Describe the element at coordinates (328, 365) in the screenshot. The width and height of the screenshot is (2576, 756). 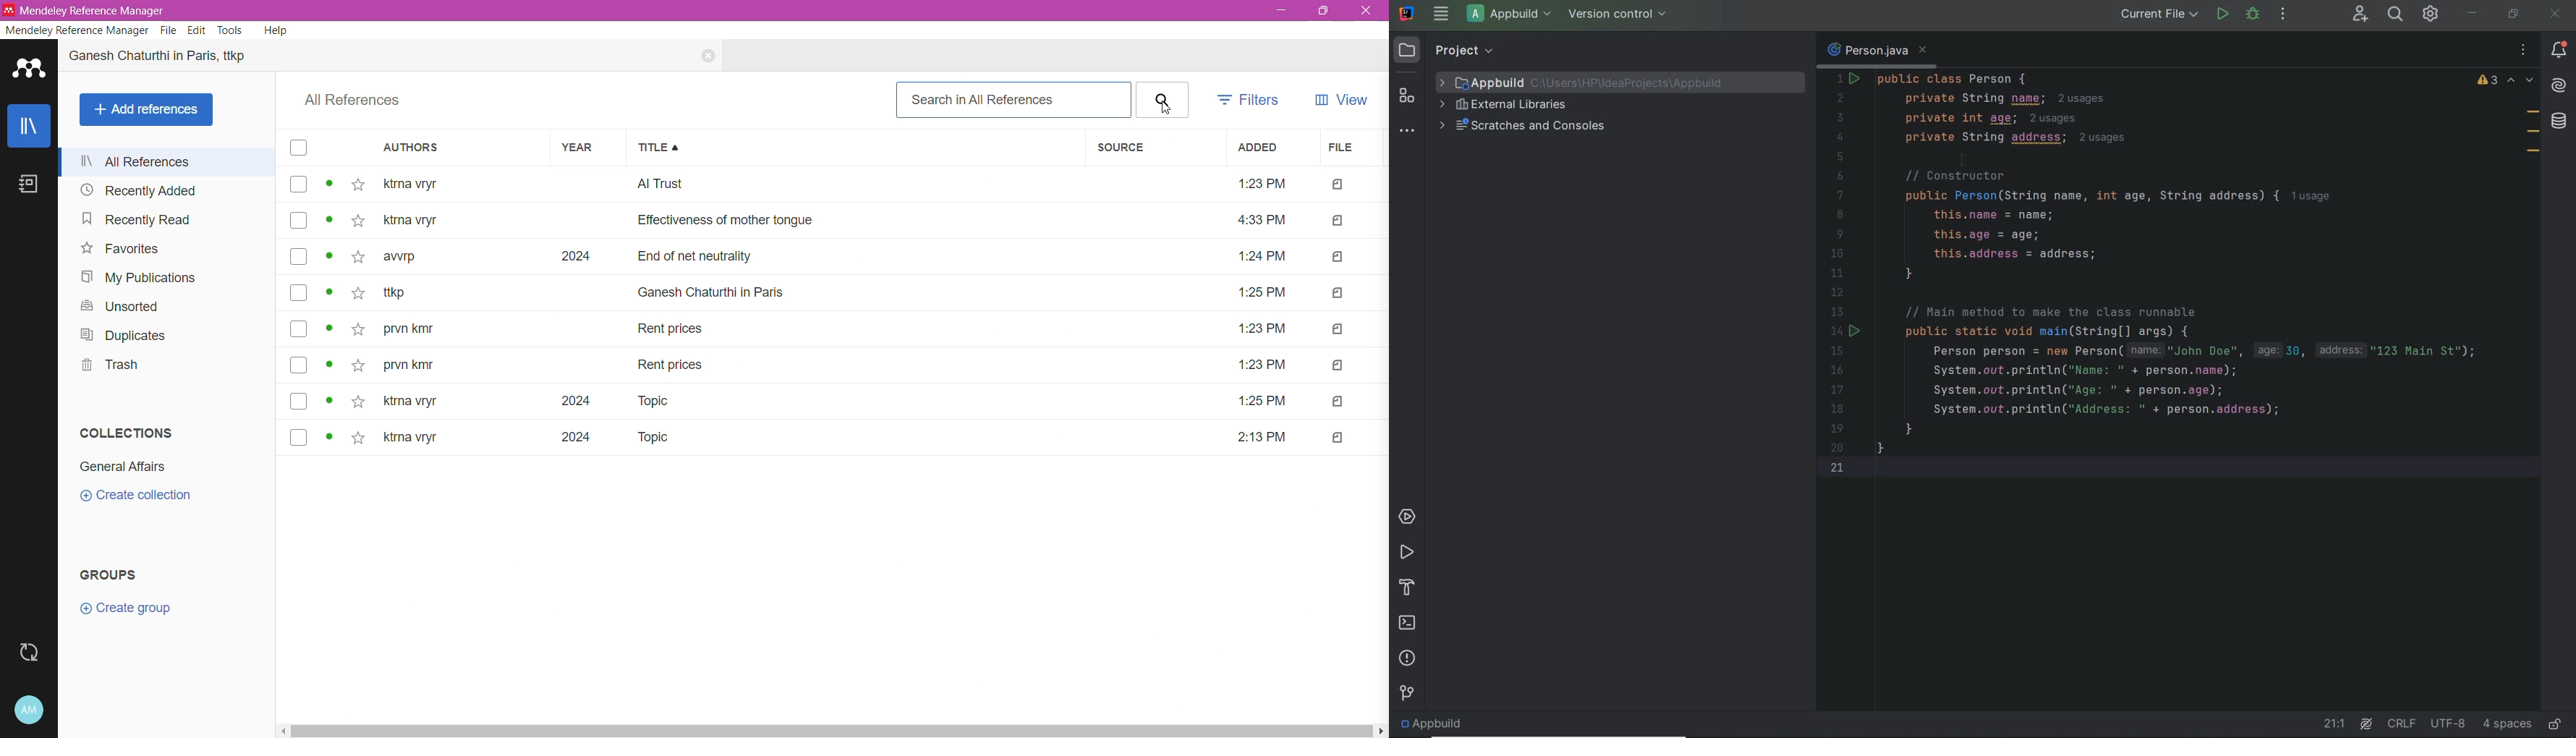
I see `view status` at that location.